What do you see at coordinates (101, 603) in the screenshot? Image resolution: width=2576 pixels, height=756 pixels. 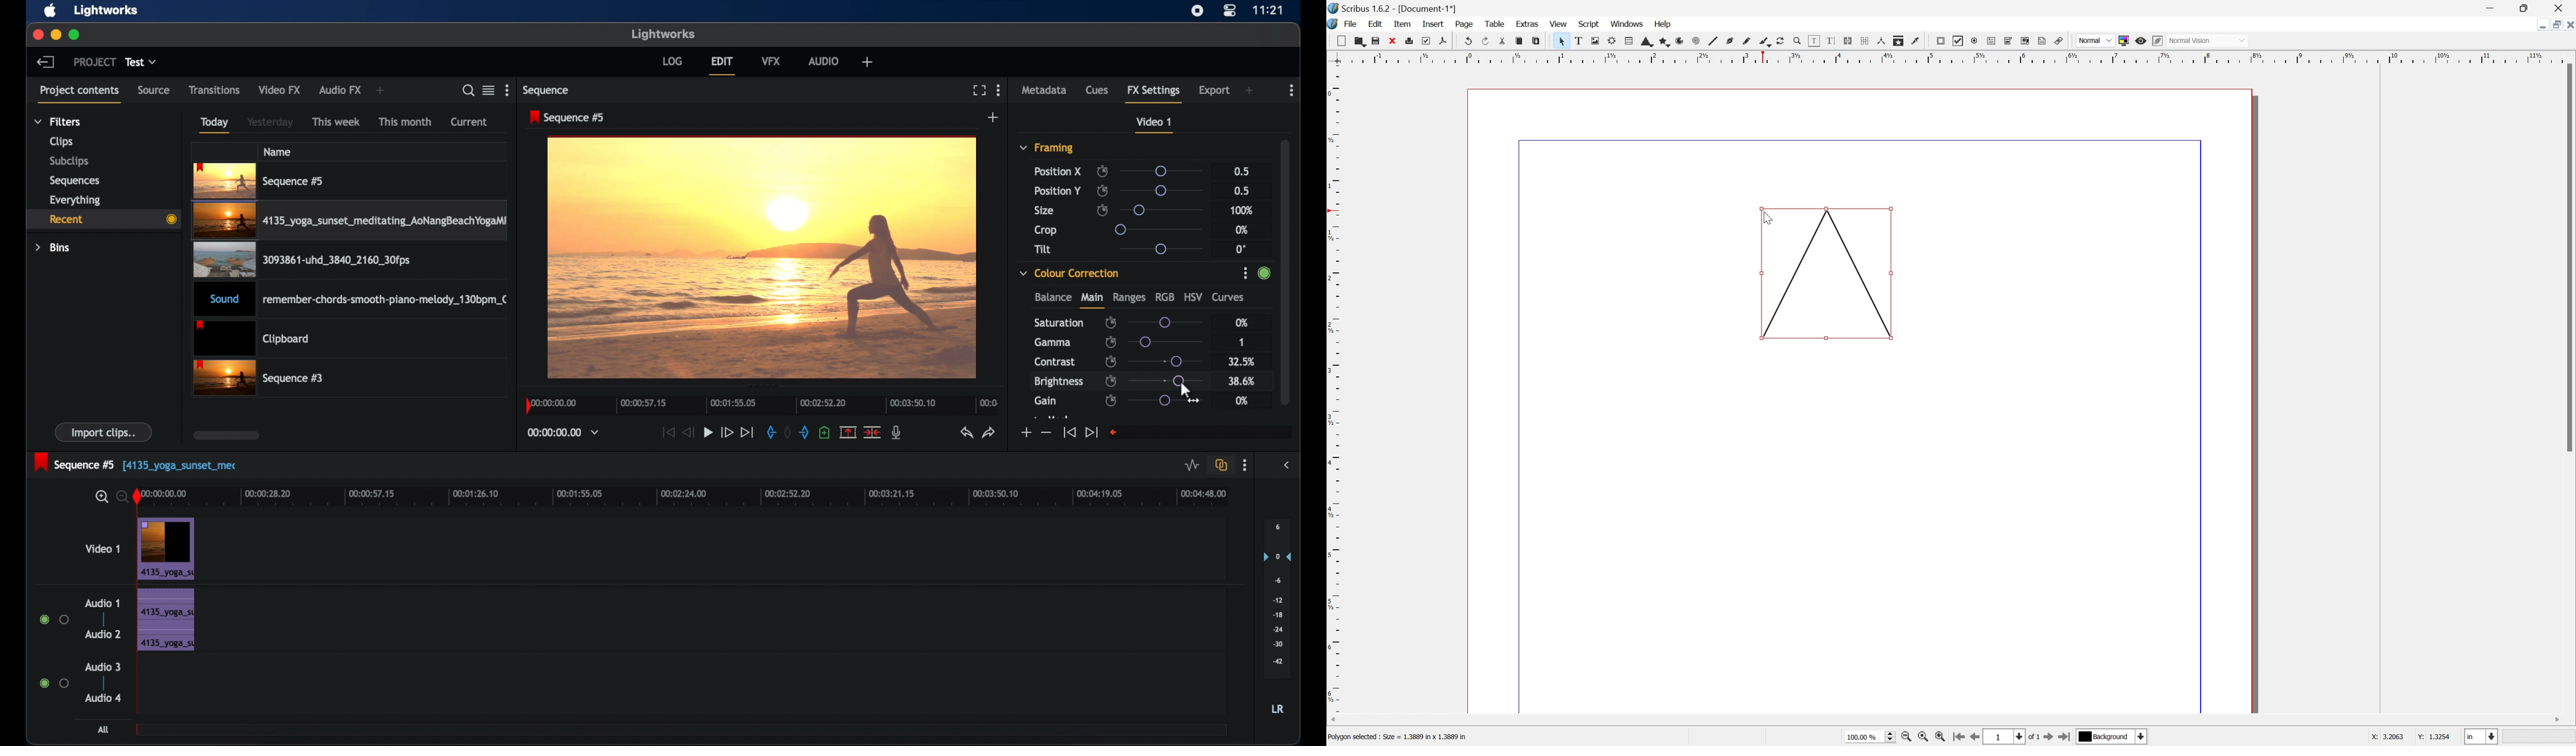 I see `audio 1` at bounding box center [101, 603].